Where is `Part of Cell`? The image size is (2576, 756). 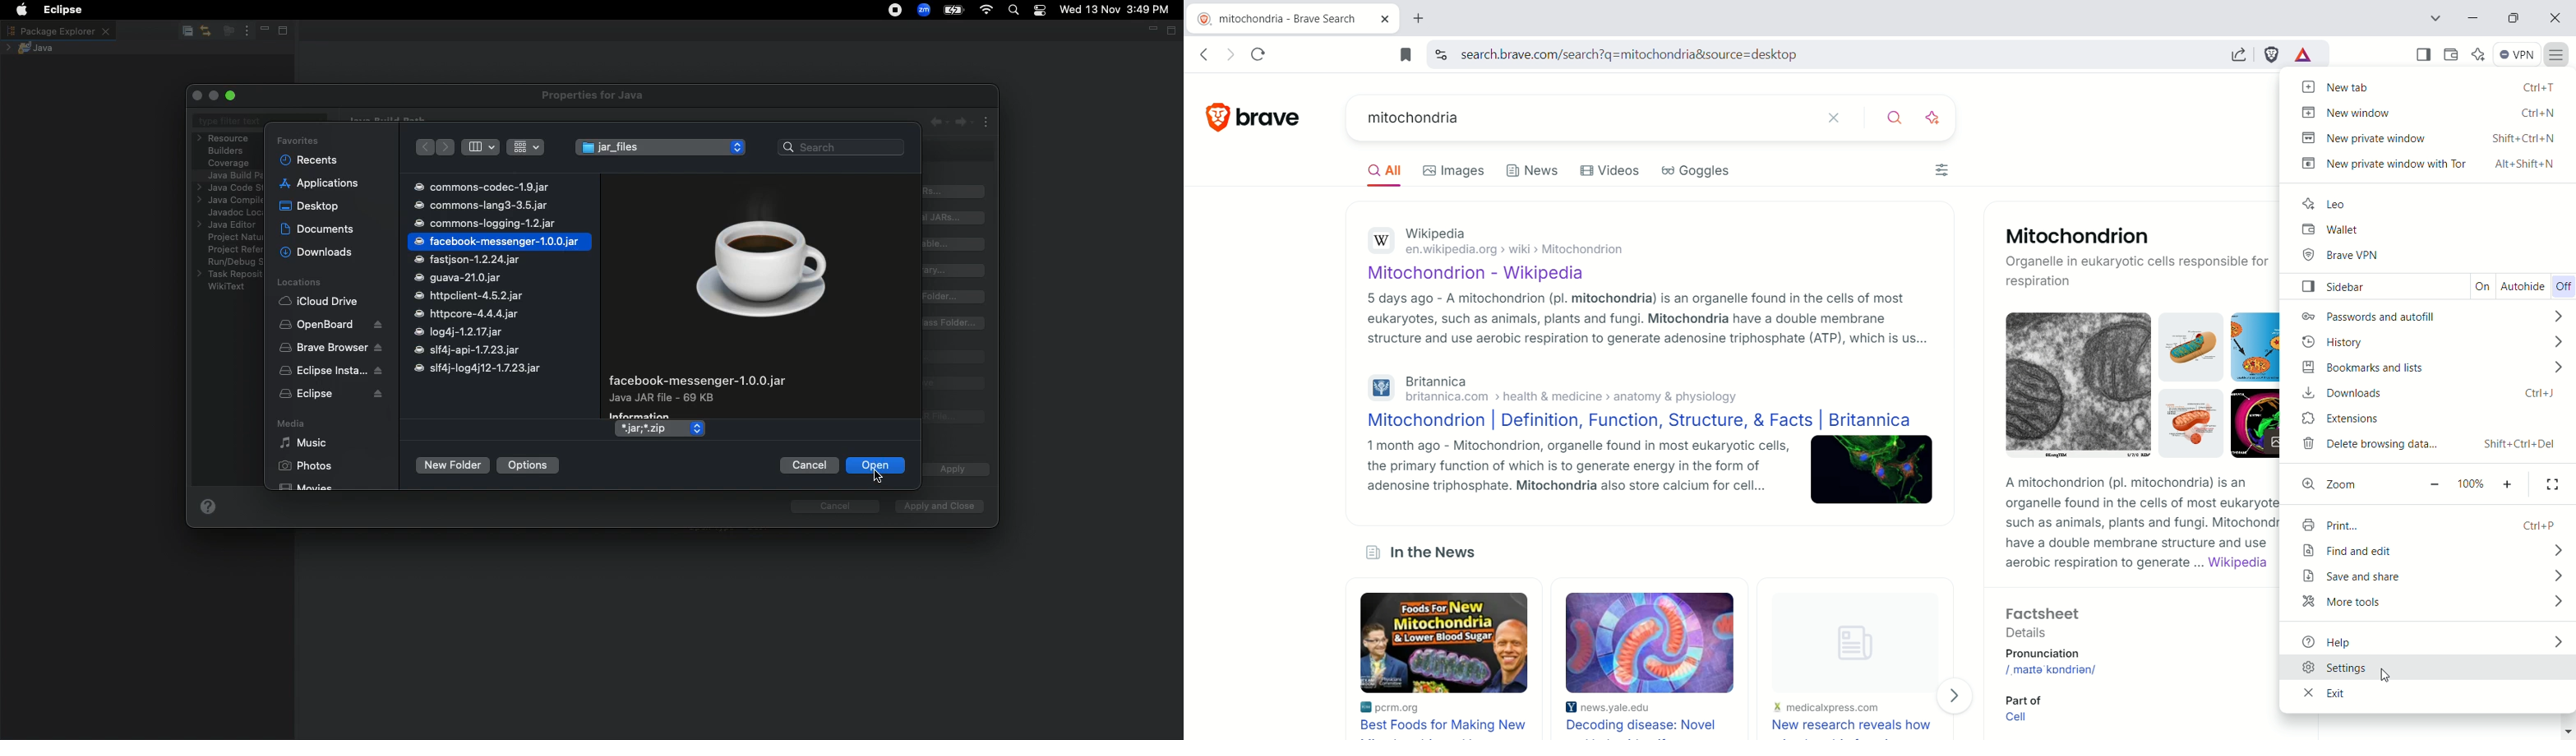 Part of Cell is located at coordinates (2020, 714).